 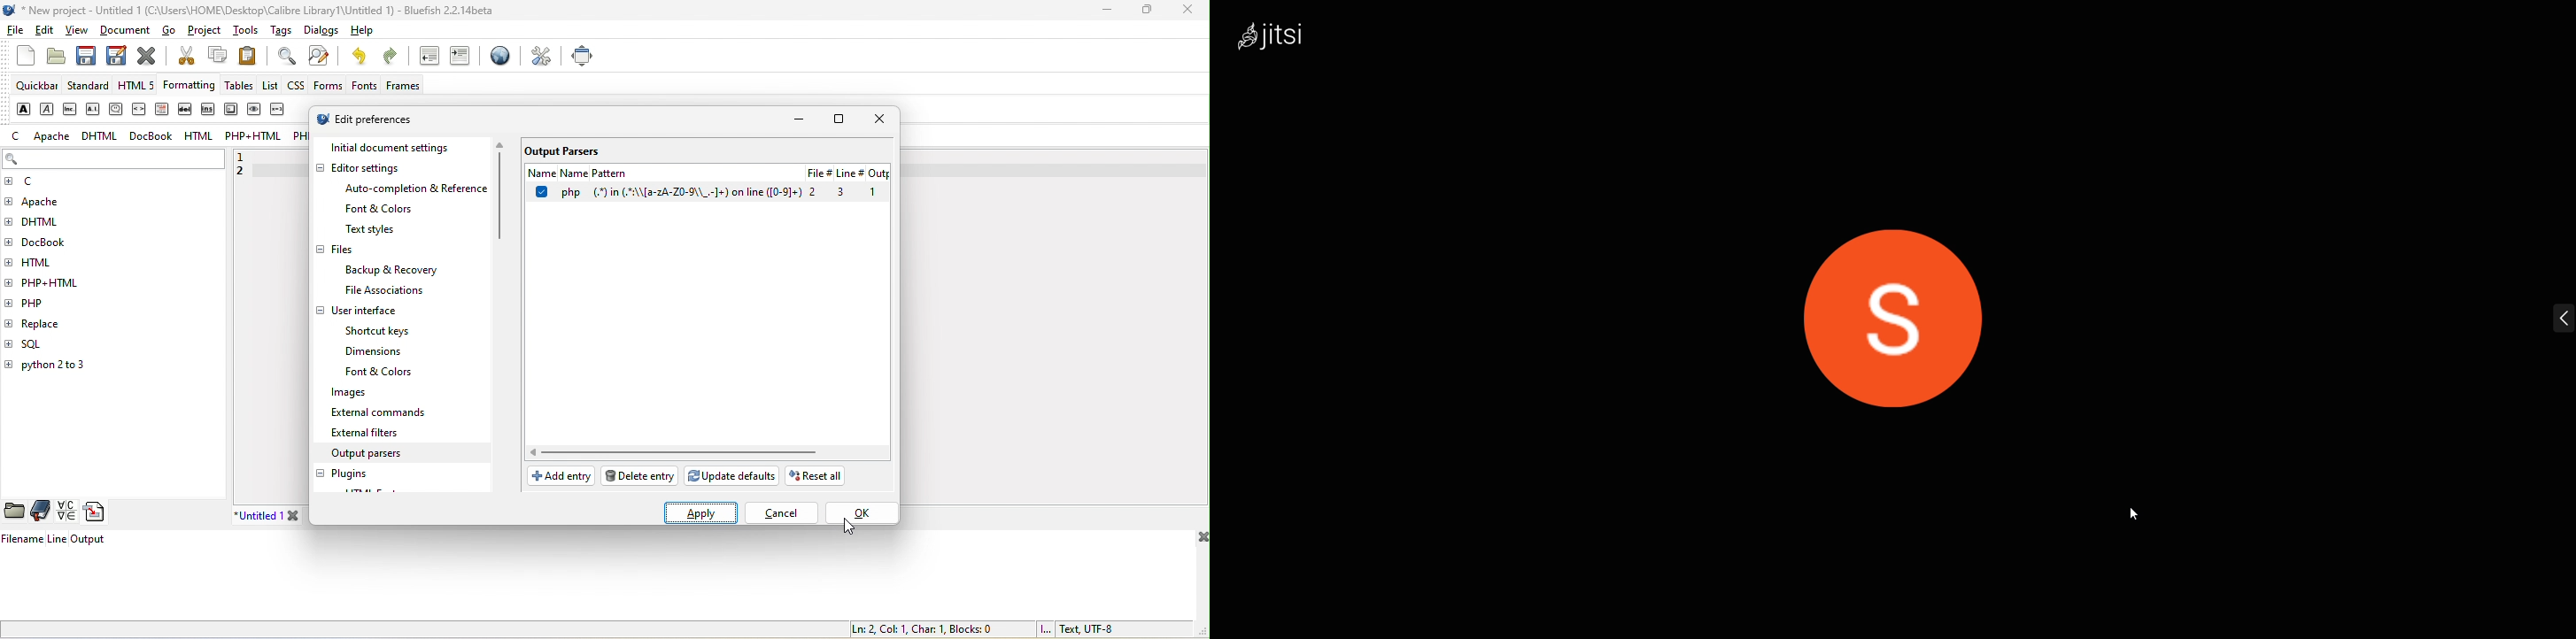 I want to click on bookmarks, so click(x=42, y=511).